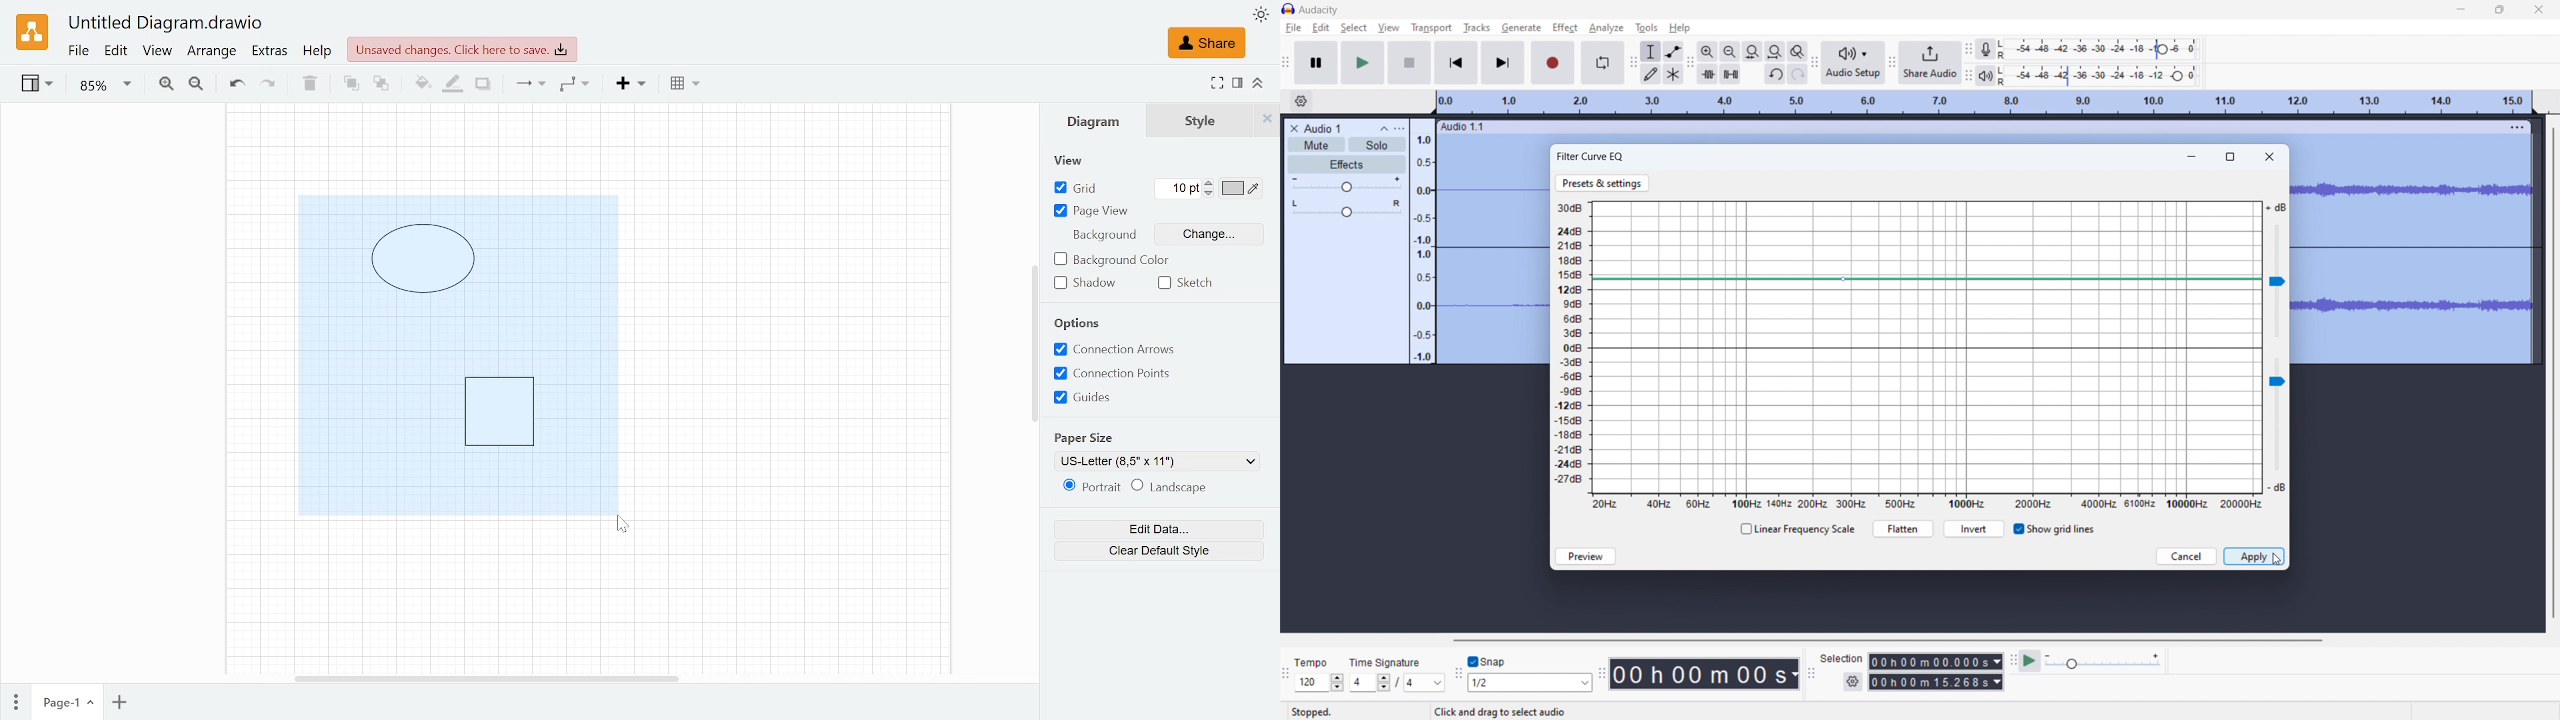  What do you see at coordinates (1206, 43) in the screenshot?
I see `Share` at bounding box center [1206, 43].